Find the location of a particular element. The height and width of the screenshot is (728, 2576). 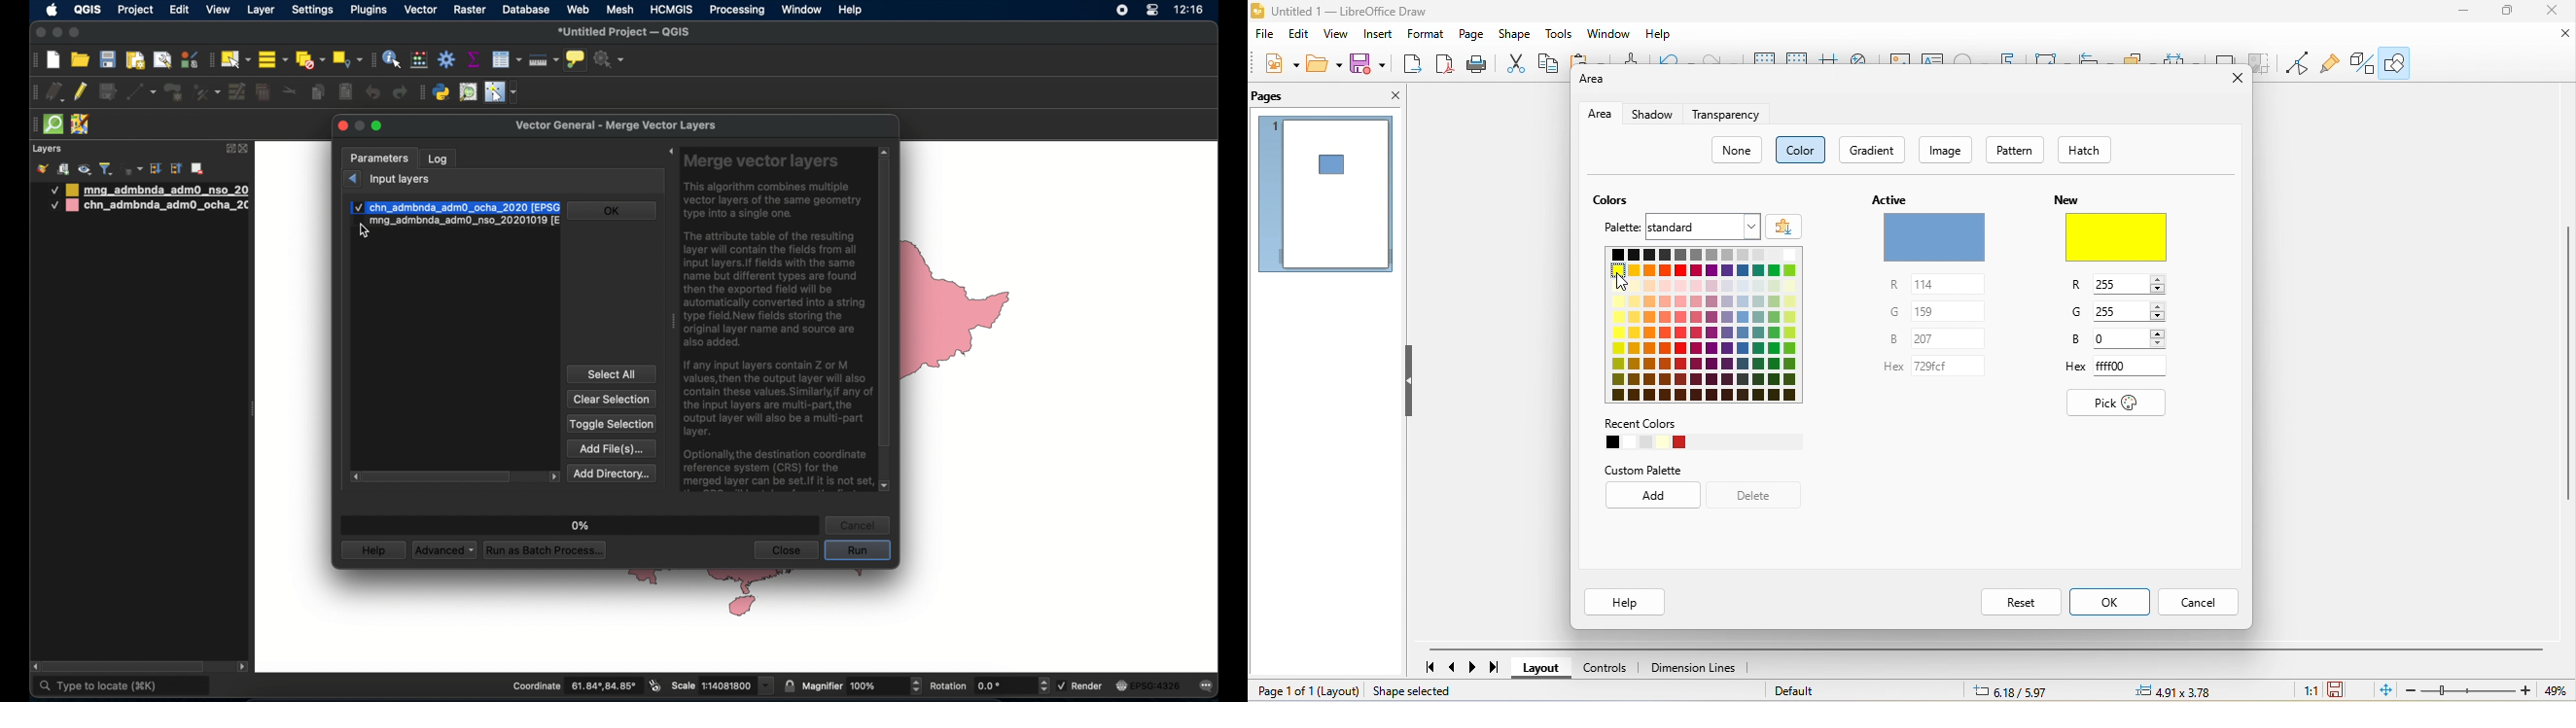

close is located at coordinates (2235, 79).